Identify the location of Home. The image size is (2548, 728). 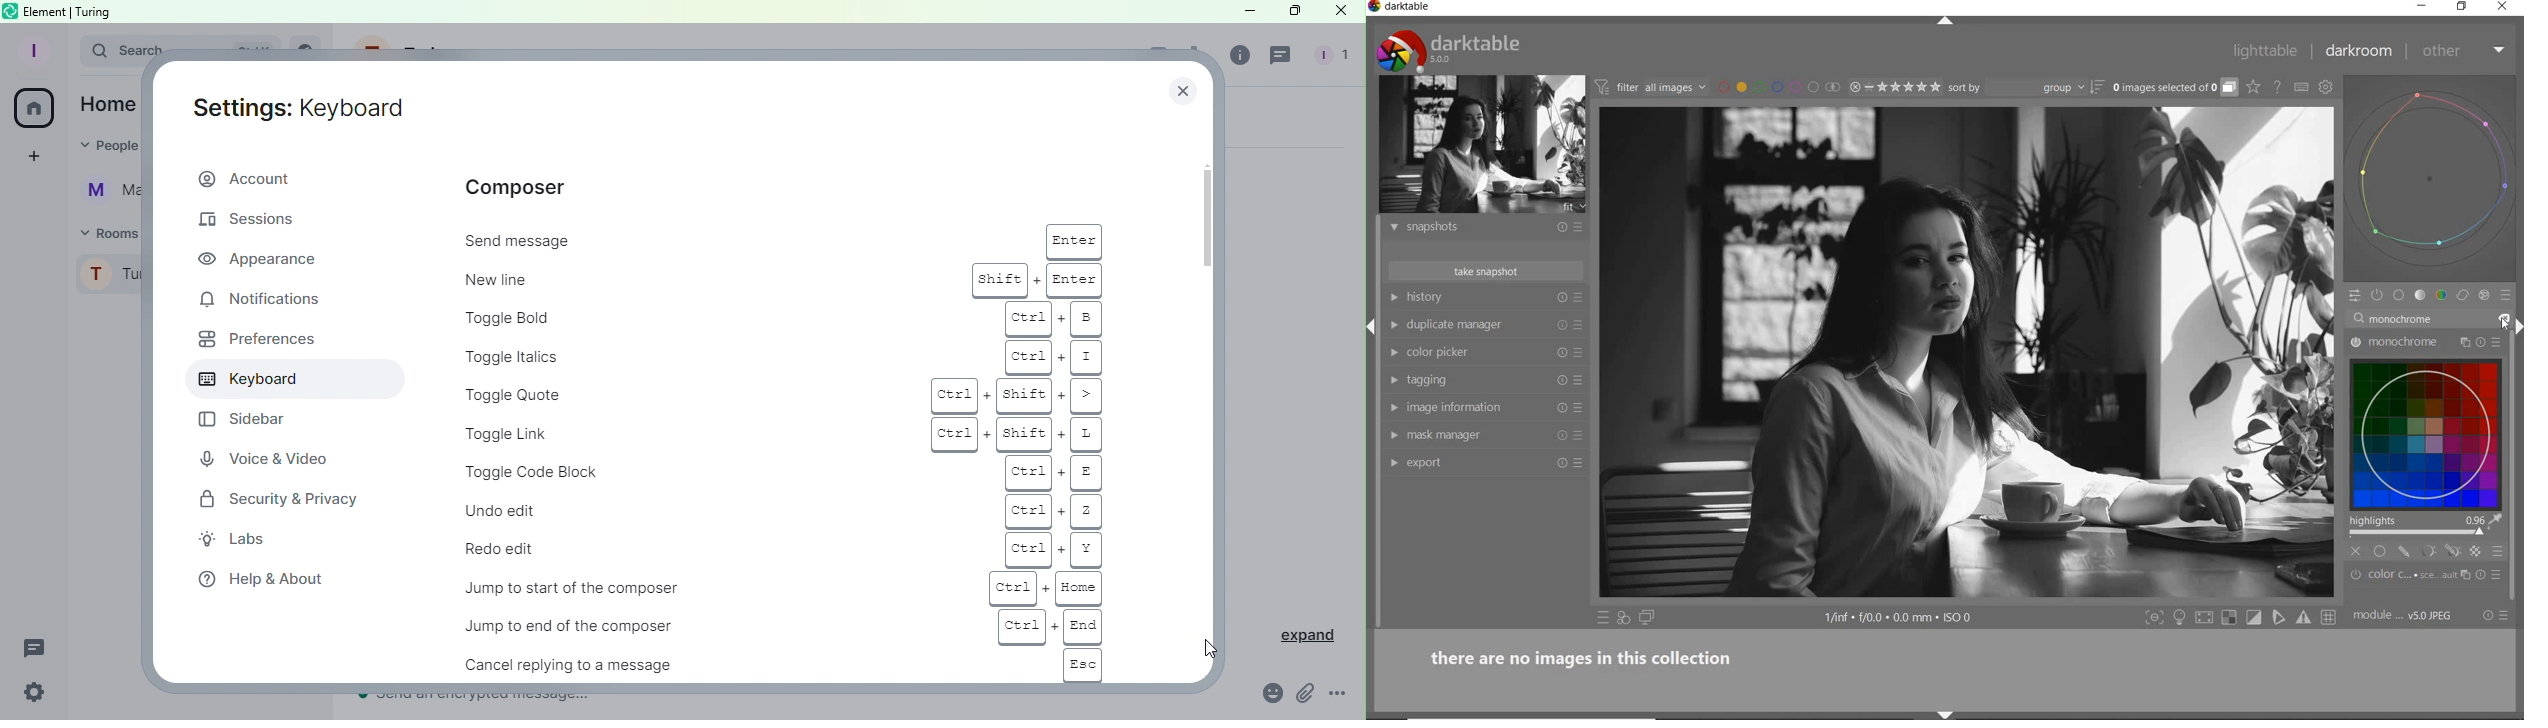
(105, 104).